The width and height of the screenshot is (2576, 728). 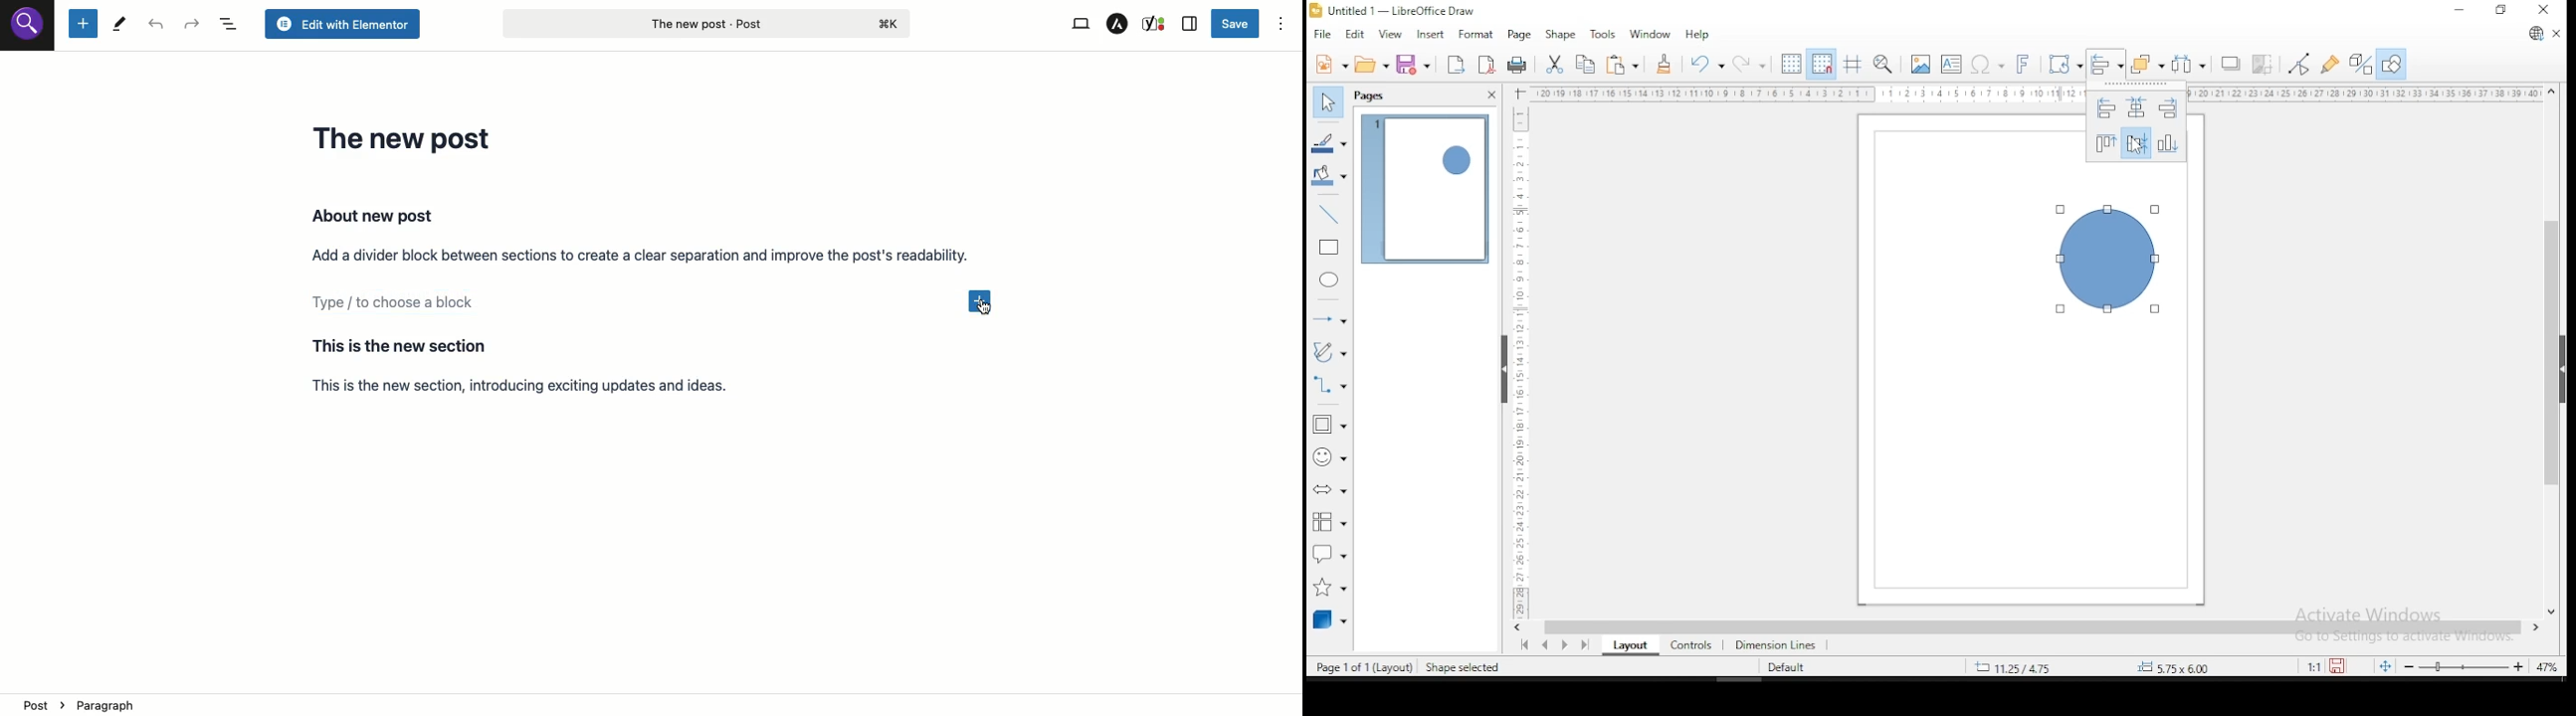 What do you see at coordinates (1951, 64) in the screenshot?
I see `insert text box` at bounding box center [1951, 64].